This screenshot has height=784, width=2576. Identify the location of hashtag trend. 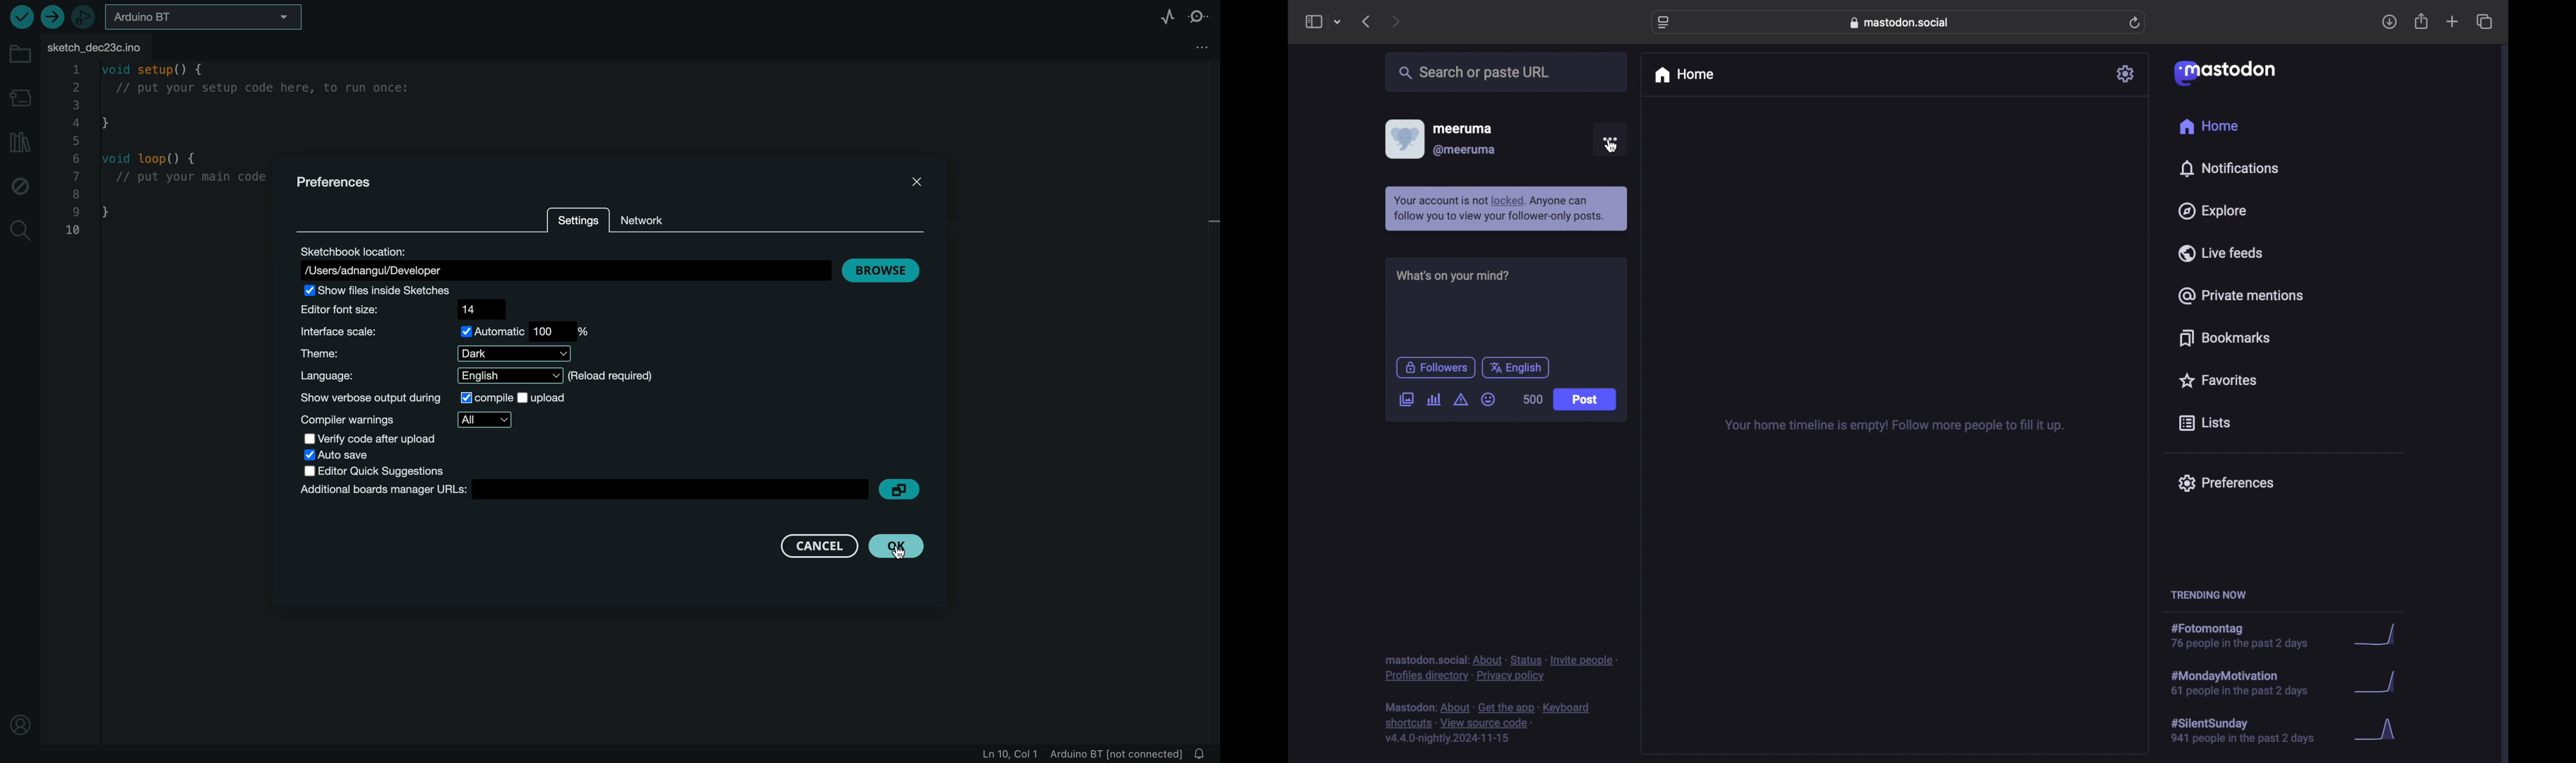
(2286, 731).